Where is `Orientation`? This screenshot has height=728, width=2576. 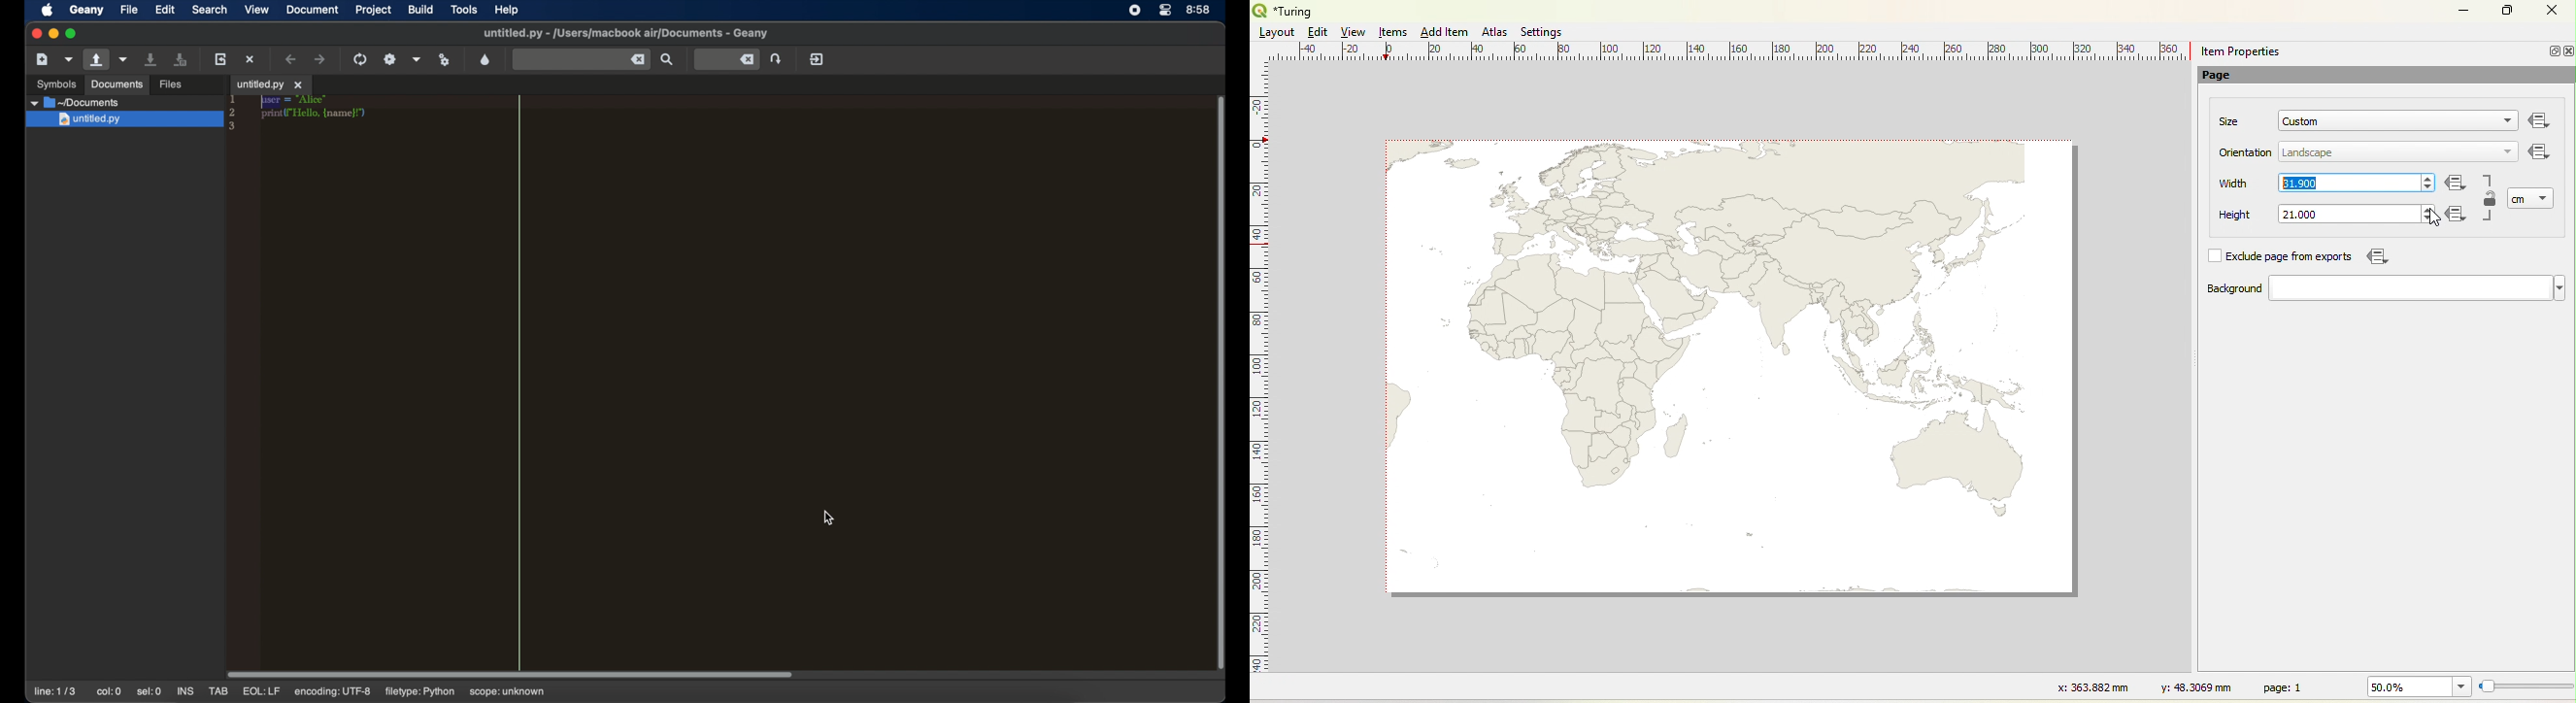
Orientation is located at coordinates (2247, 152).